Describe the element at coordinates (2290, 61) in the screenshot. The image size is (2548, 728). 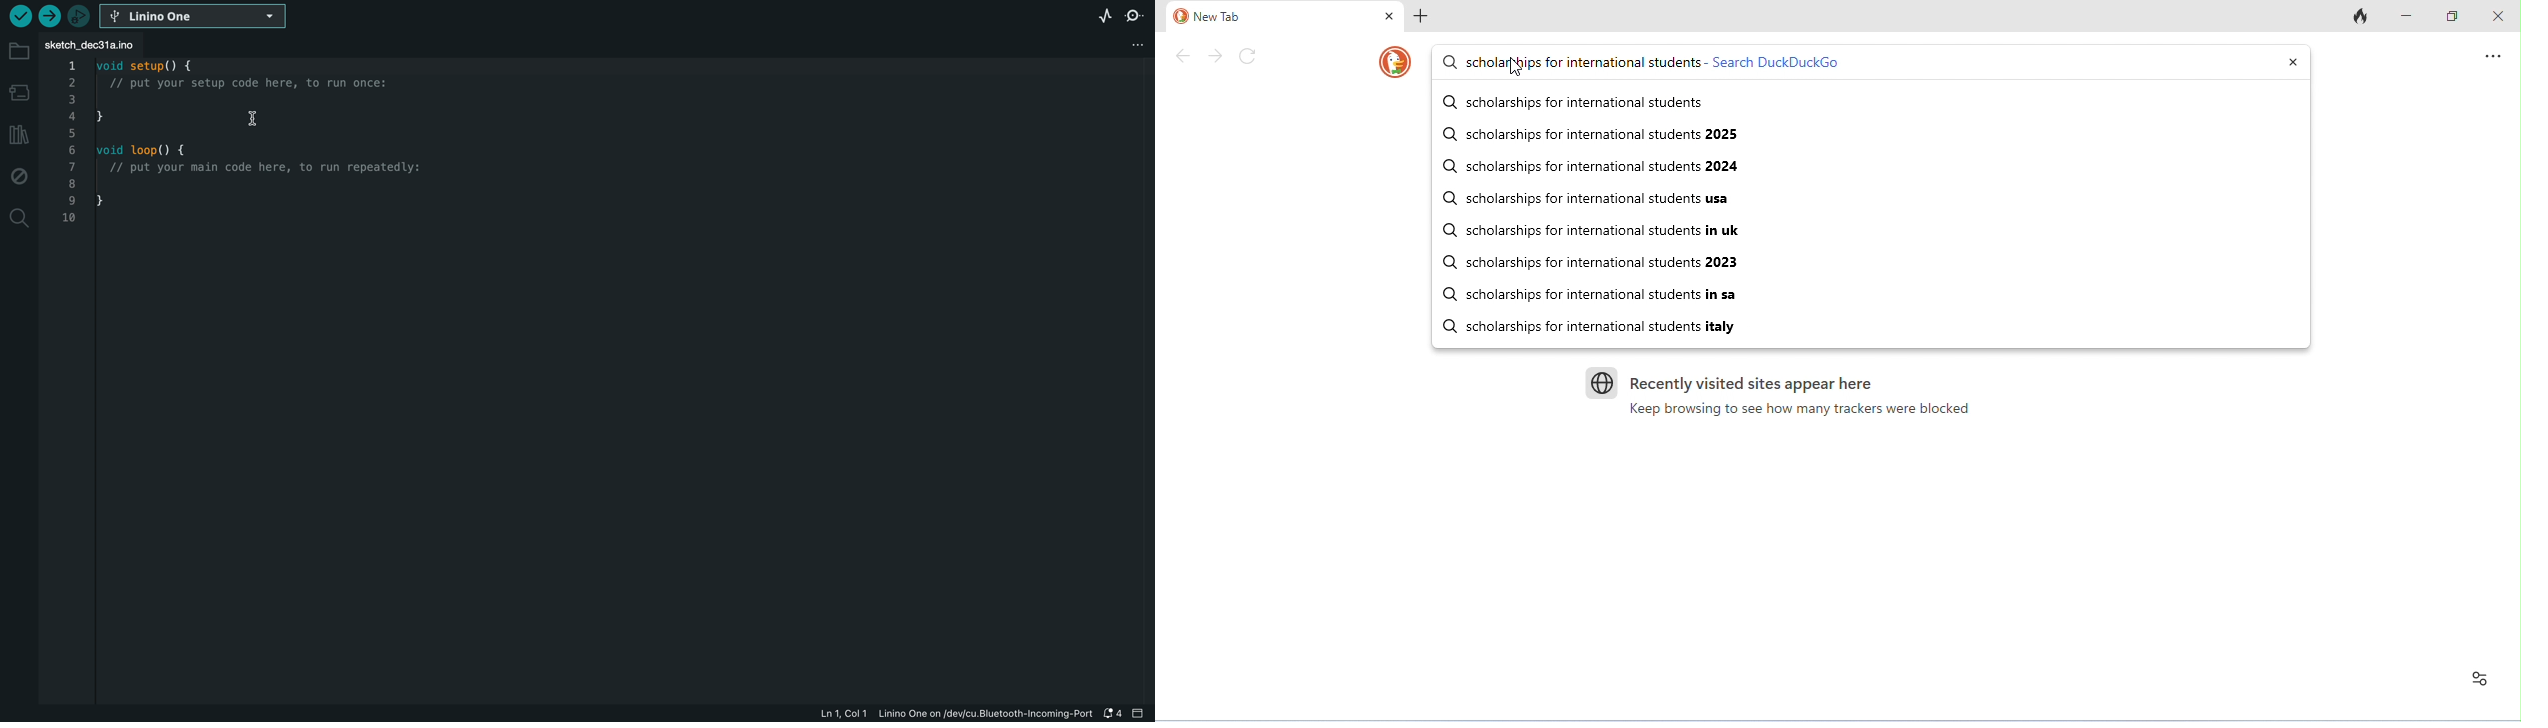
I see `remove` at that location.